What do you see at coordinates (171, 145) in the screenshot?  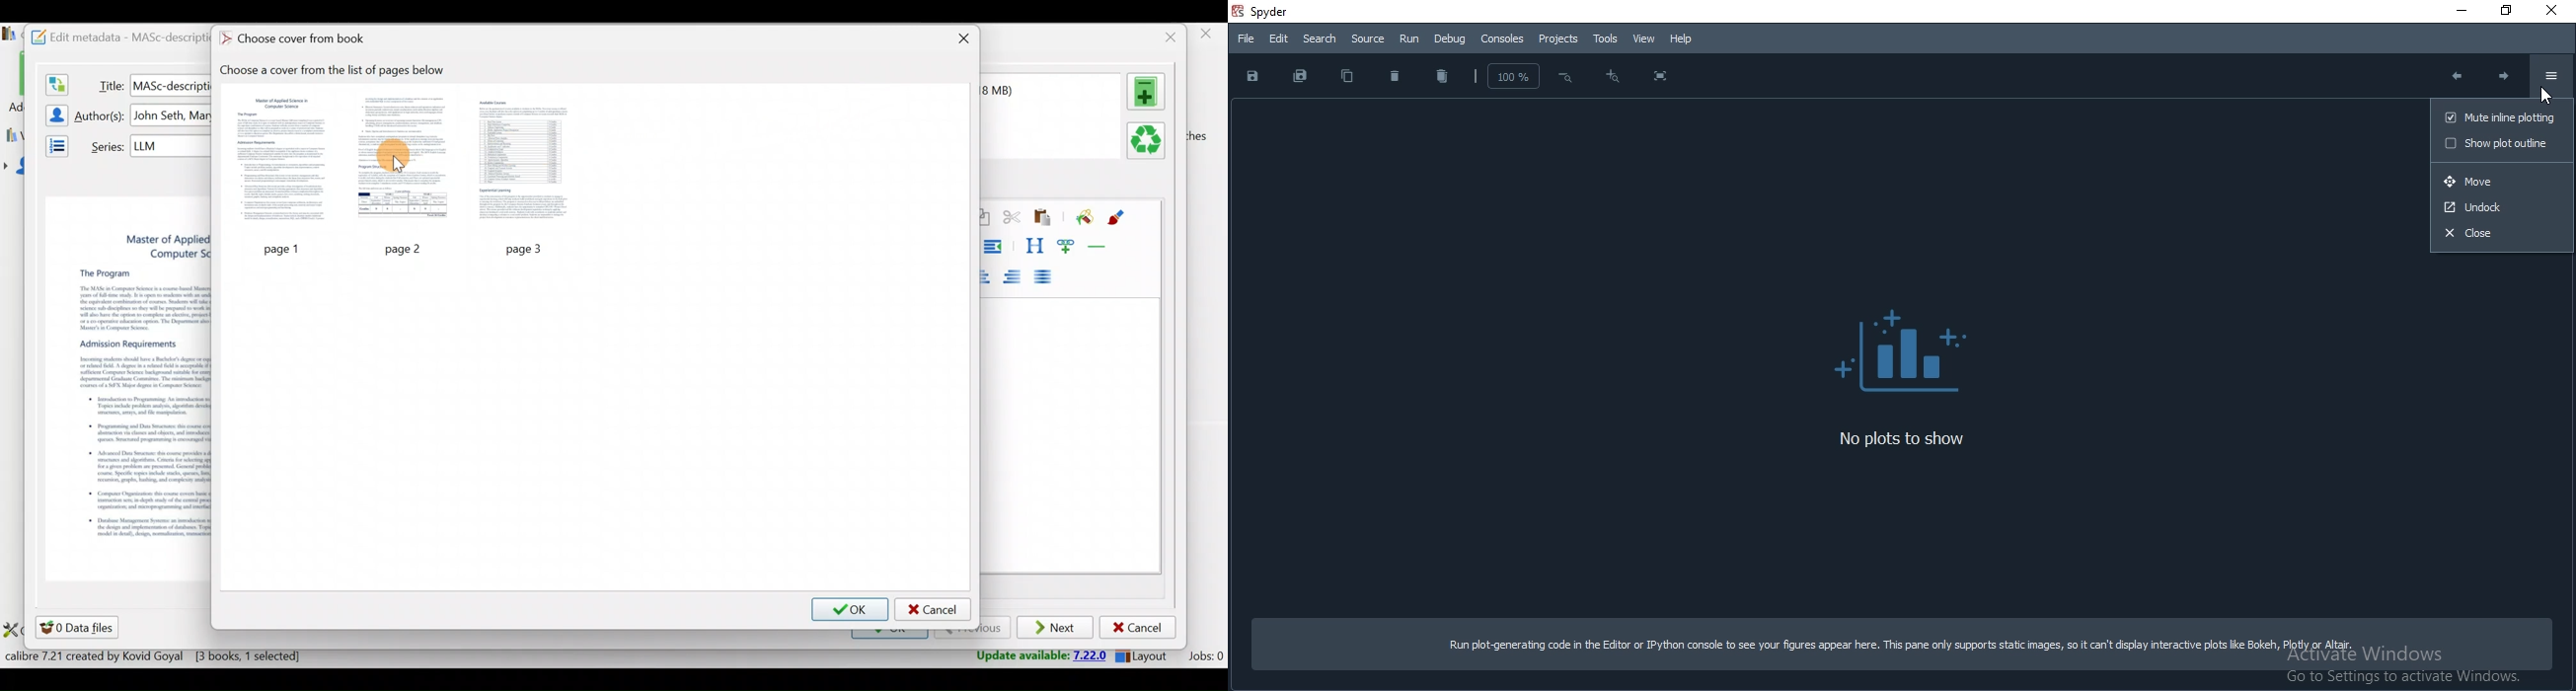 I see `` at bounding box center [171, 145].